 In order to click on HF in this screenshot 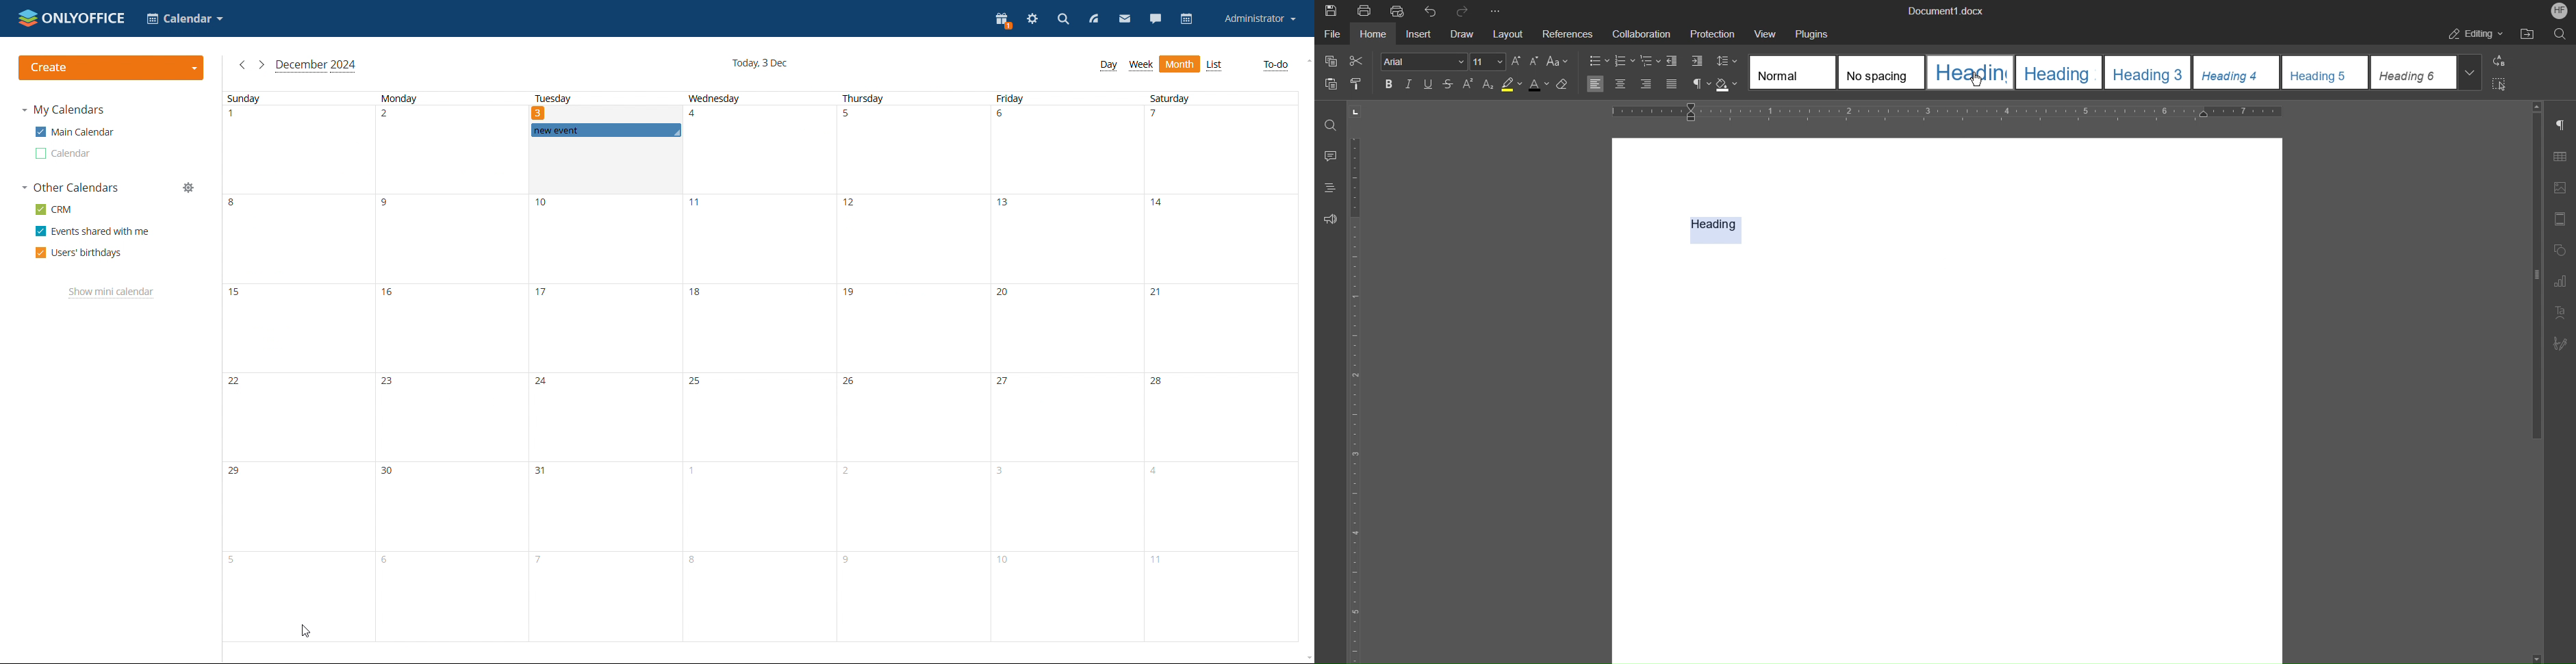, I will do `click(2558, 11)`.